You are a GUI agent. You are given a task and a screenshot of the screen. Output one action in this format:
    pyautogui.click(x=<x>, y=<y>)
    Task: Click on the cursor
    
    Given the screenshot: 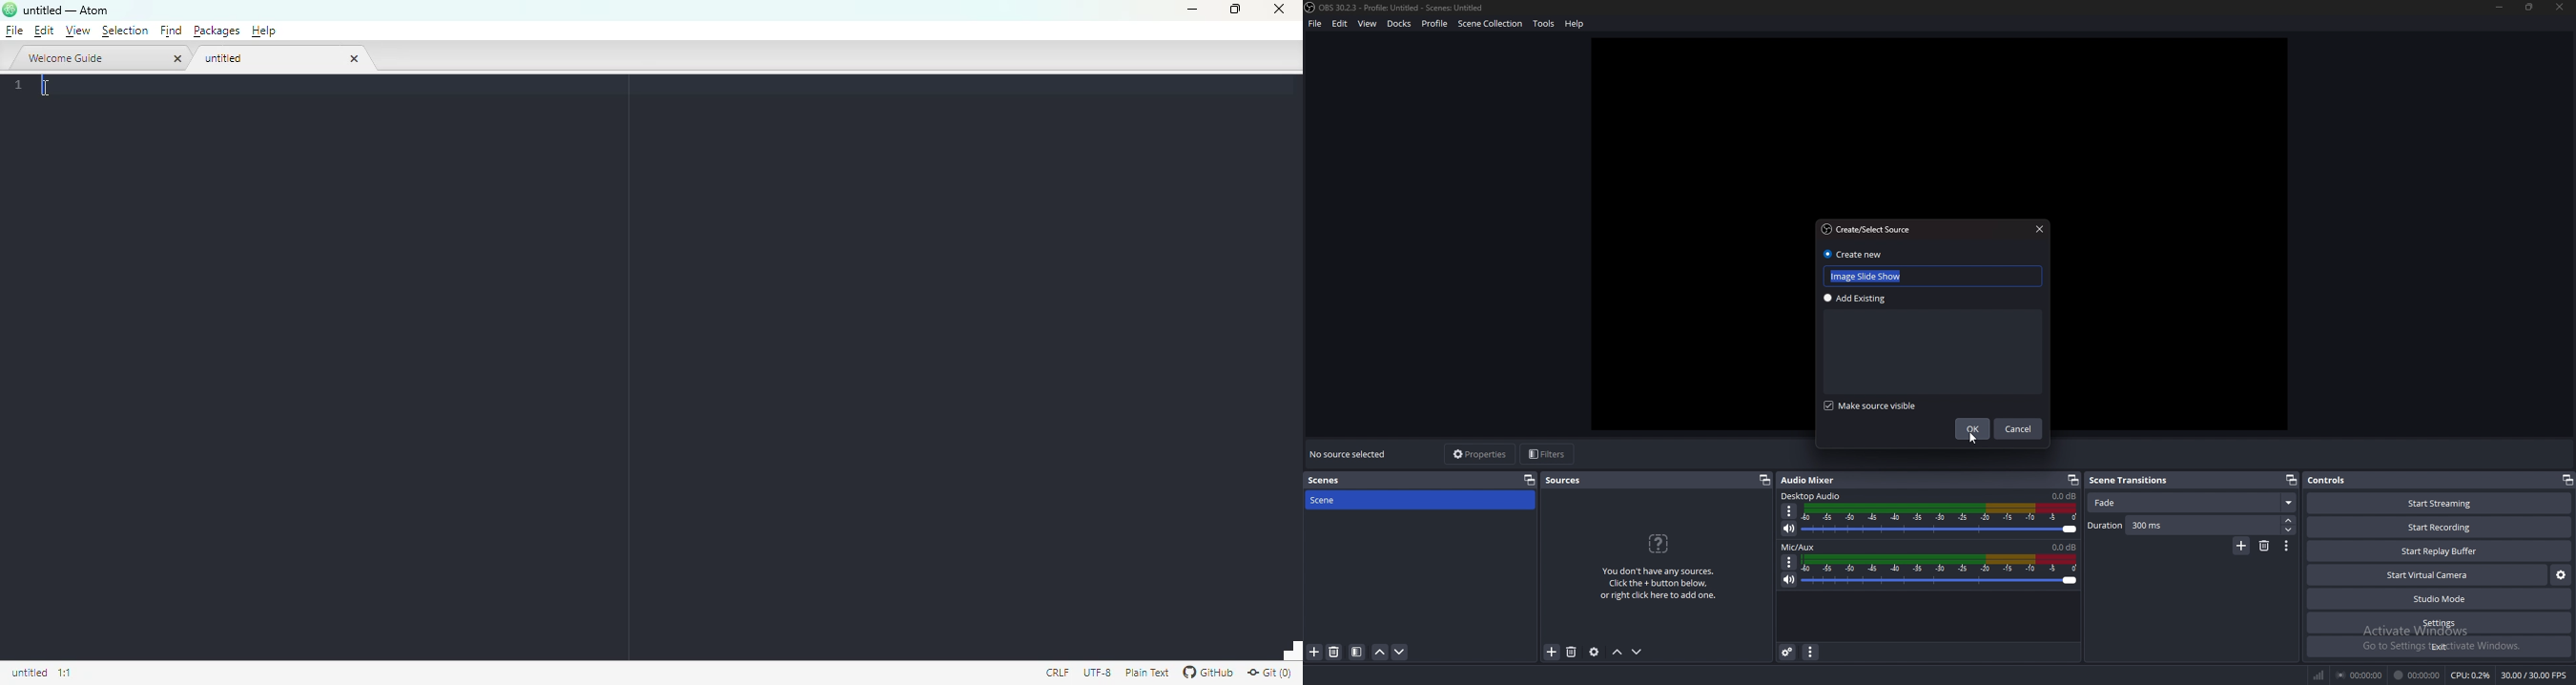 What is the action you would take?
    pyautogui.click(x=1972, y=438)
    